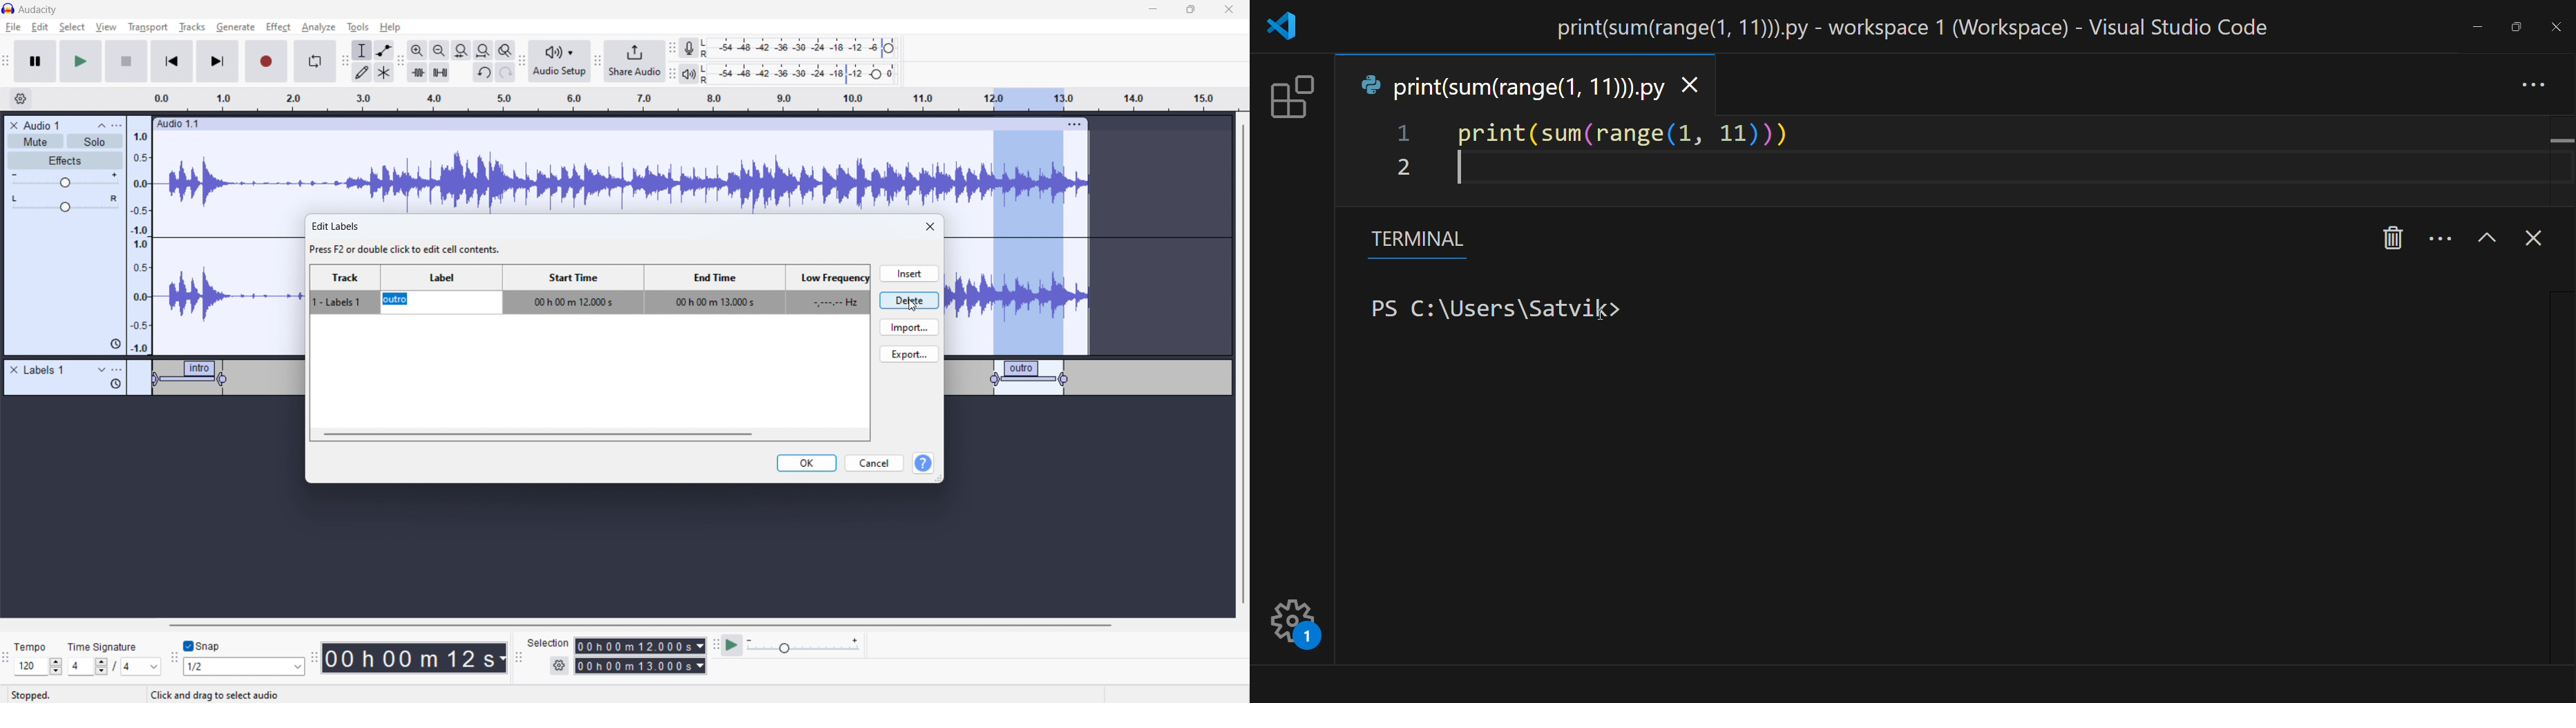 The height and width of the screenshot is (728, 2576). What do you see at coordinates (910, 299) in the screenshot?
I see `delete` at bounding box center [910, 299].